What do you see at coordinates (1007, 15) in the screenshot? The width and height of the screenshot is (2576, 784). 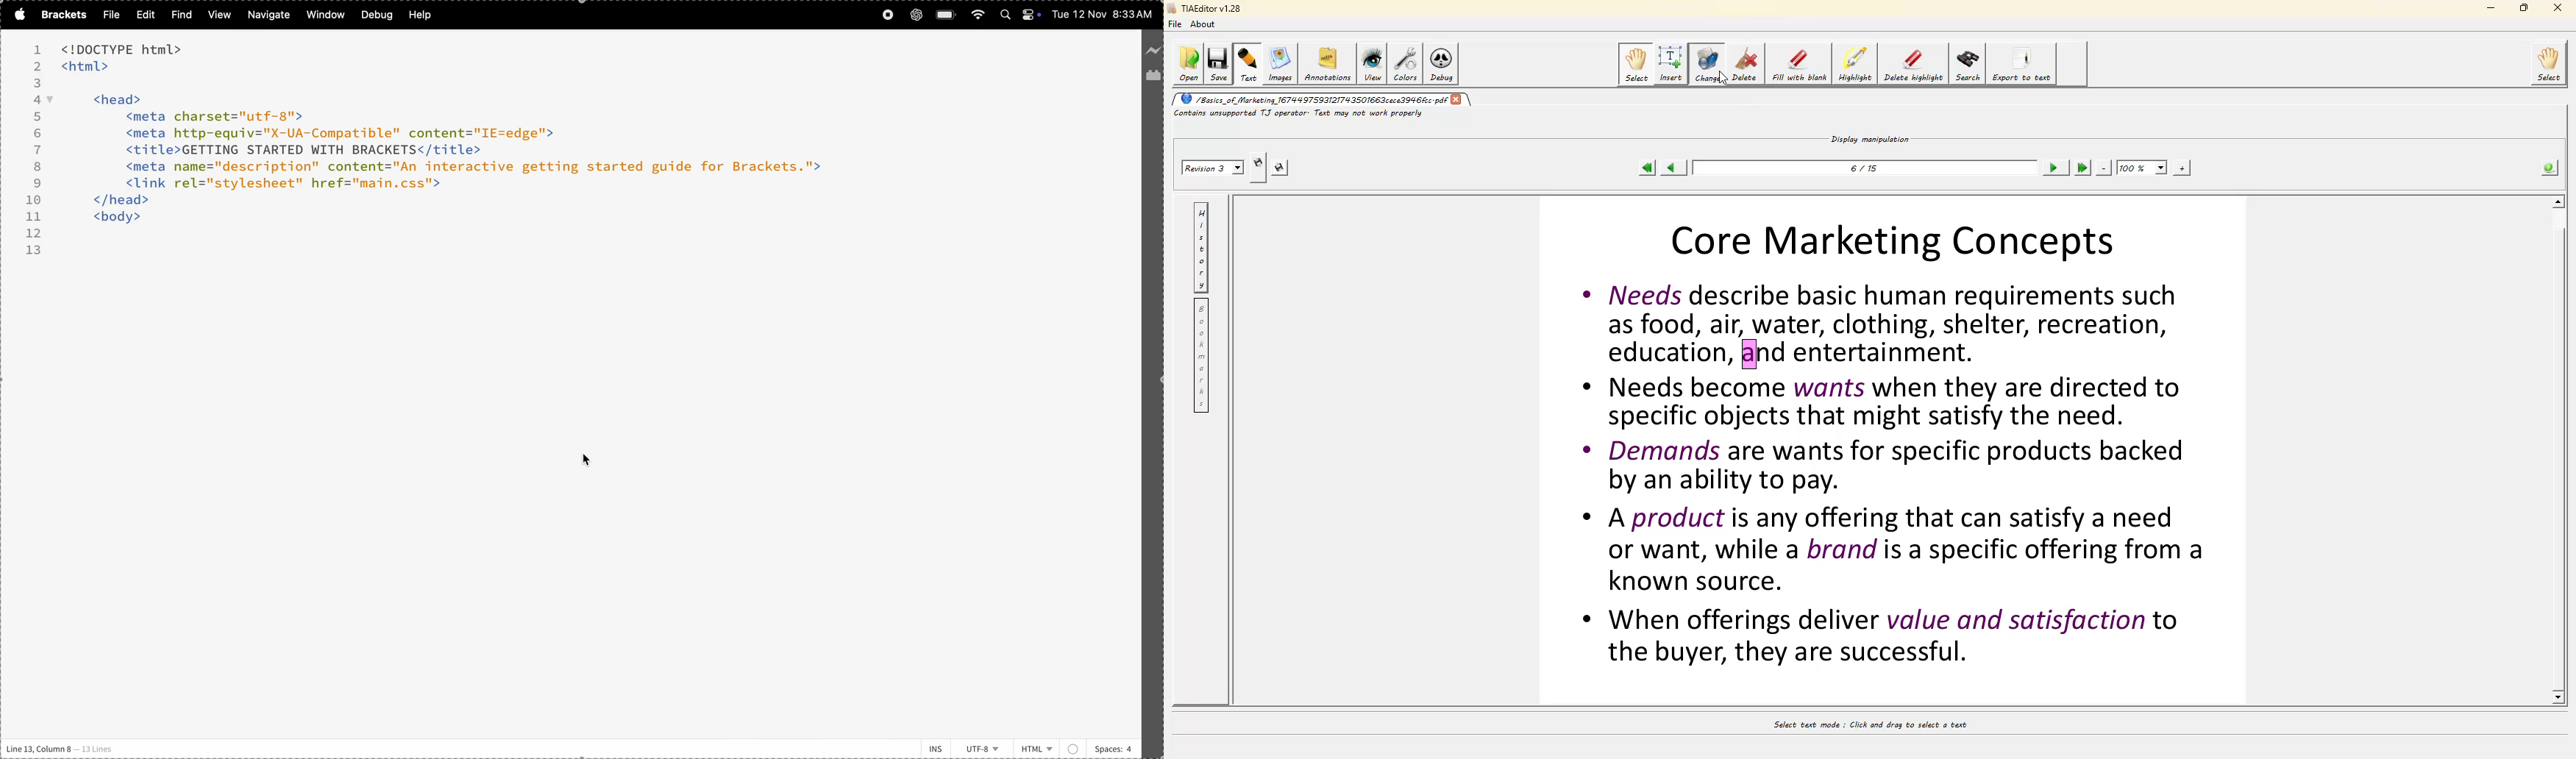 I see `Search icon` at bounding box center [1007, 15].